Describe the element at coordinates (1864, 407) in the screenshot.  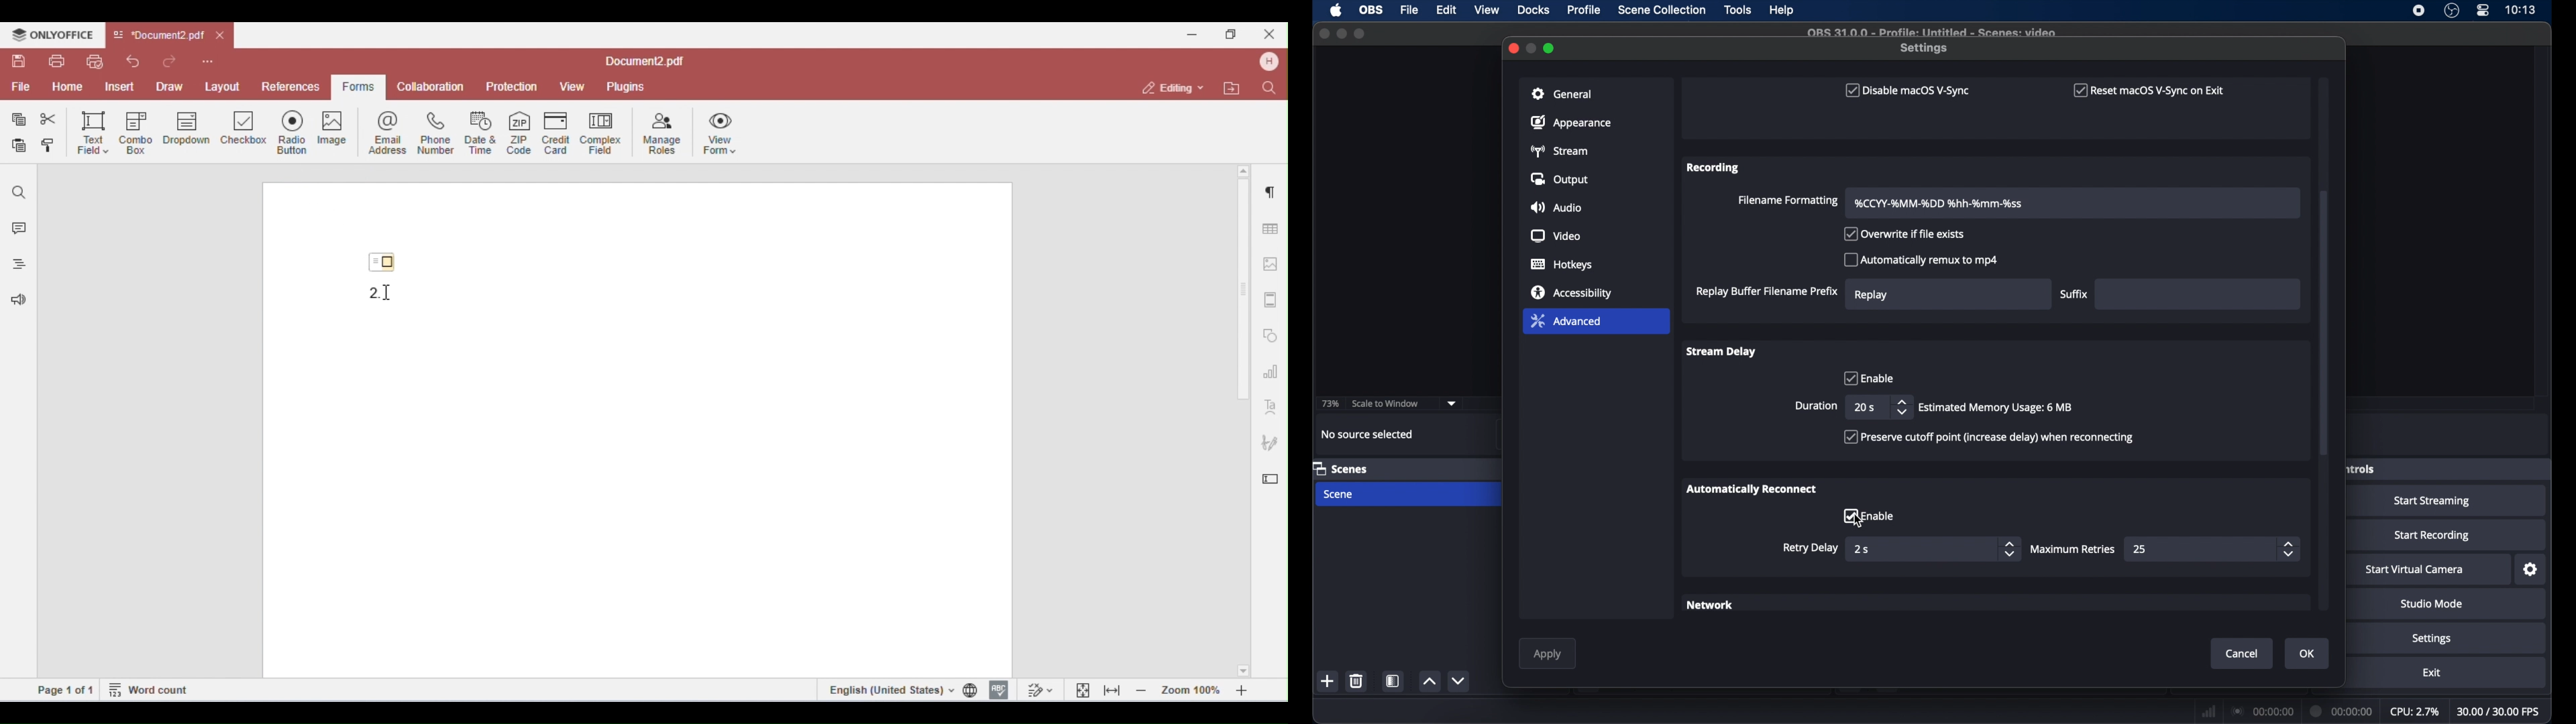
I see `20 s` at that location.